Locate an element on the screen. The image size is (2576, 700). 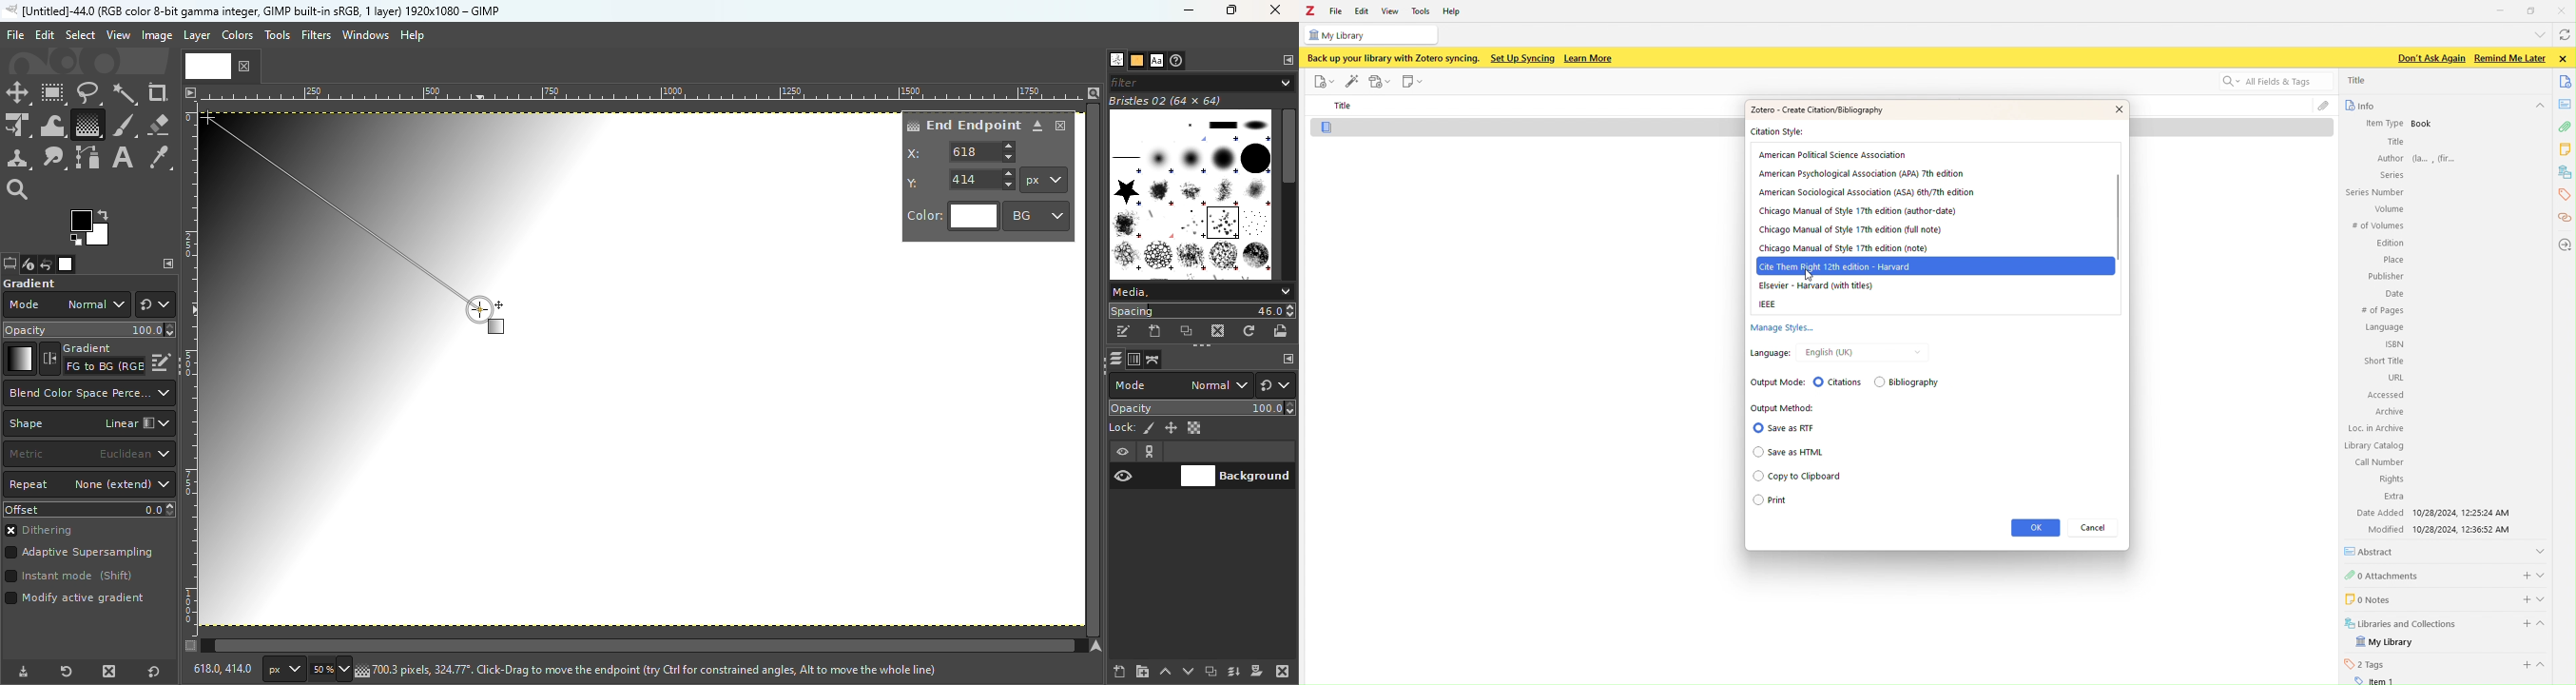
Short Title is located at coordinates (2385, 360).